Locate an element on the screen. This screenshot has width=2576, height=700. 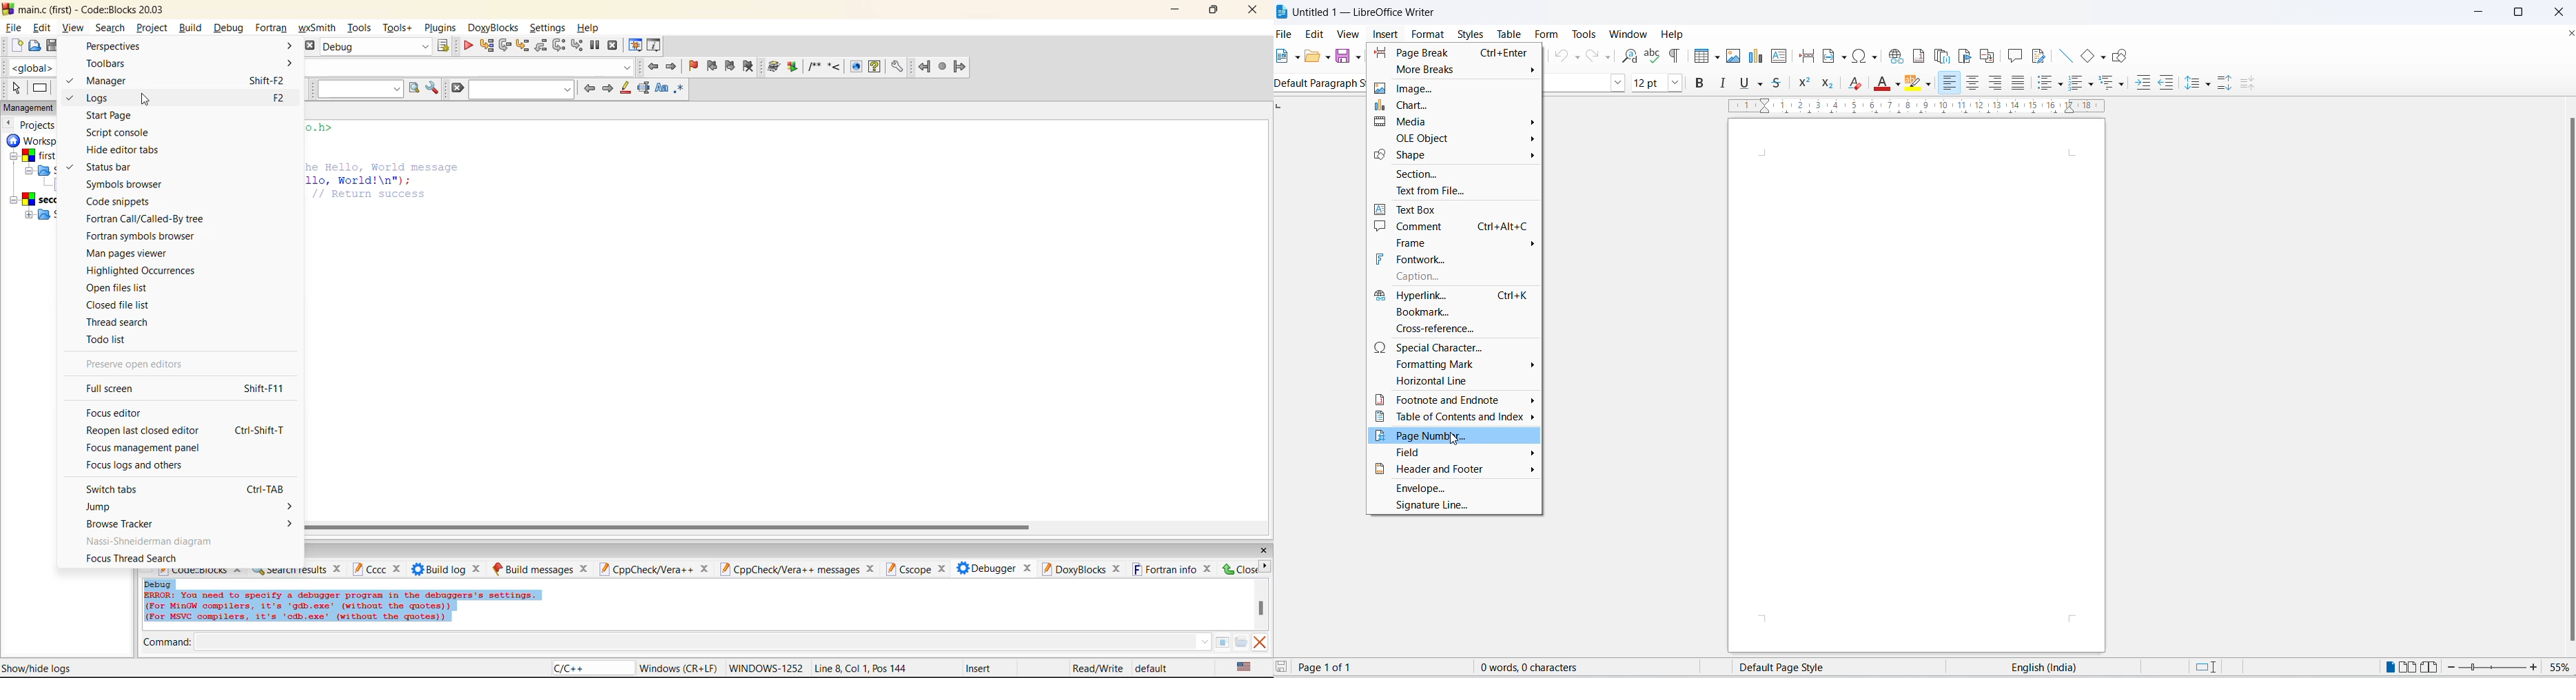
decrease indent is located at coordinates (2165, 83).